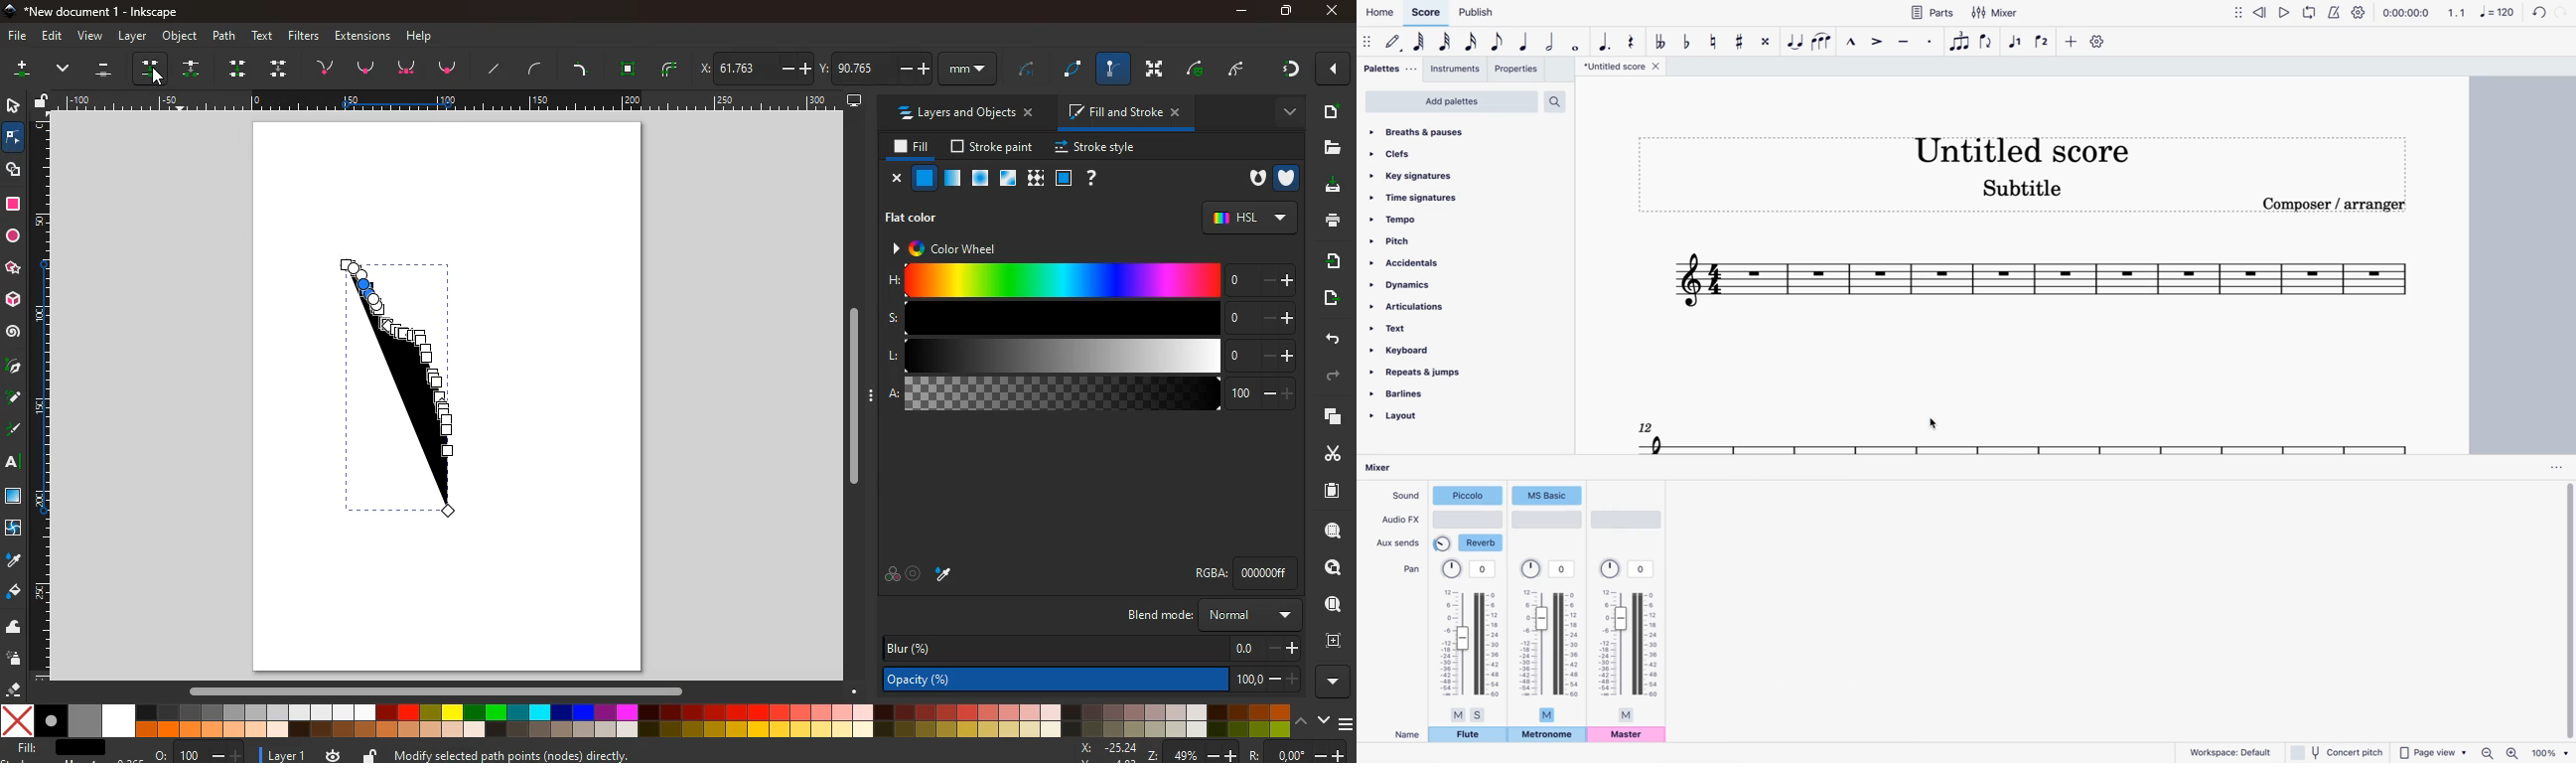  I want to click on concert pitch, so click(2336, 751).